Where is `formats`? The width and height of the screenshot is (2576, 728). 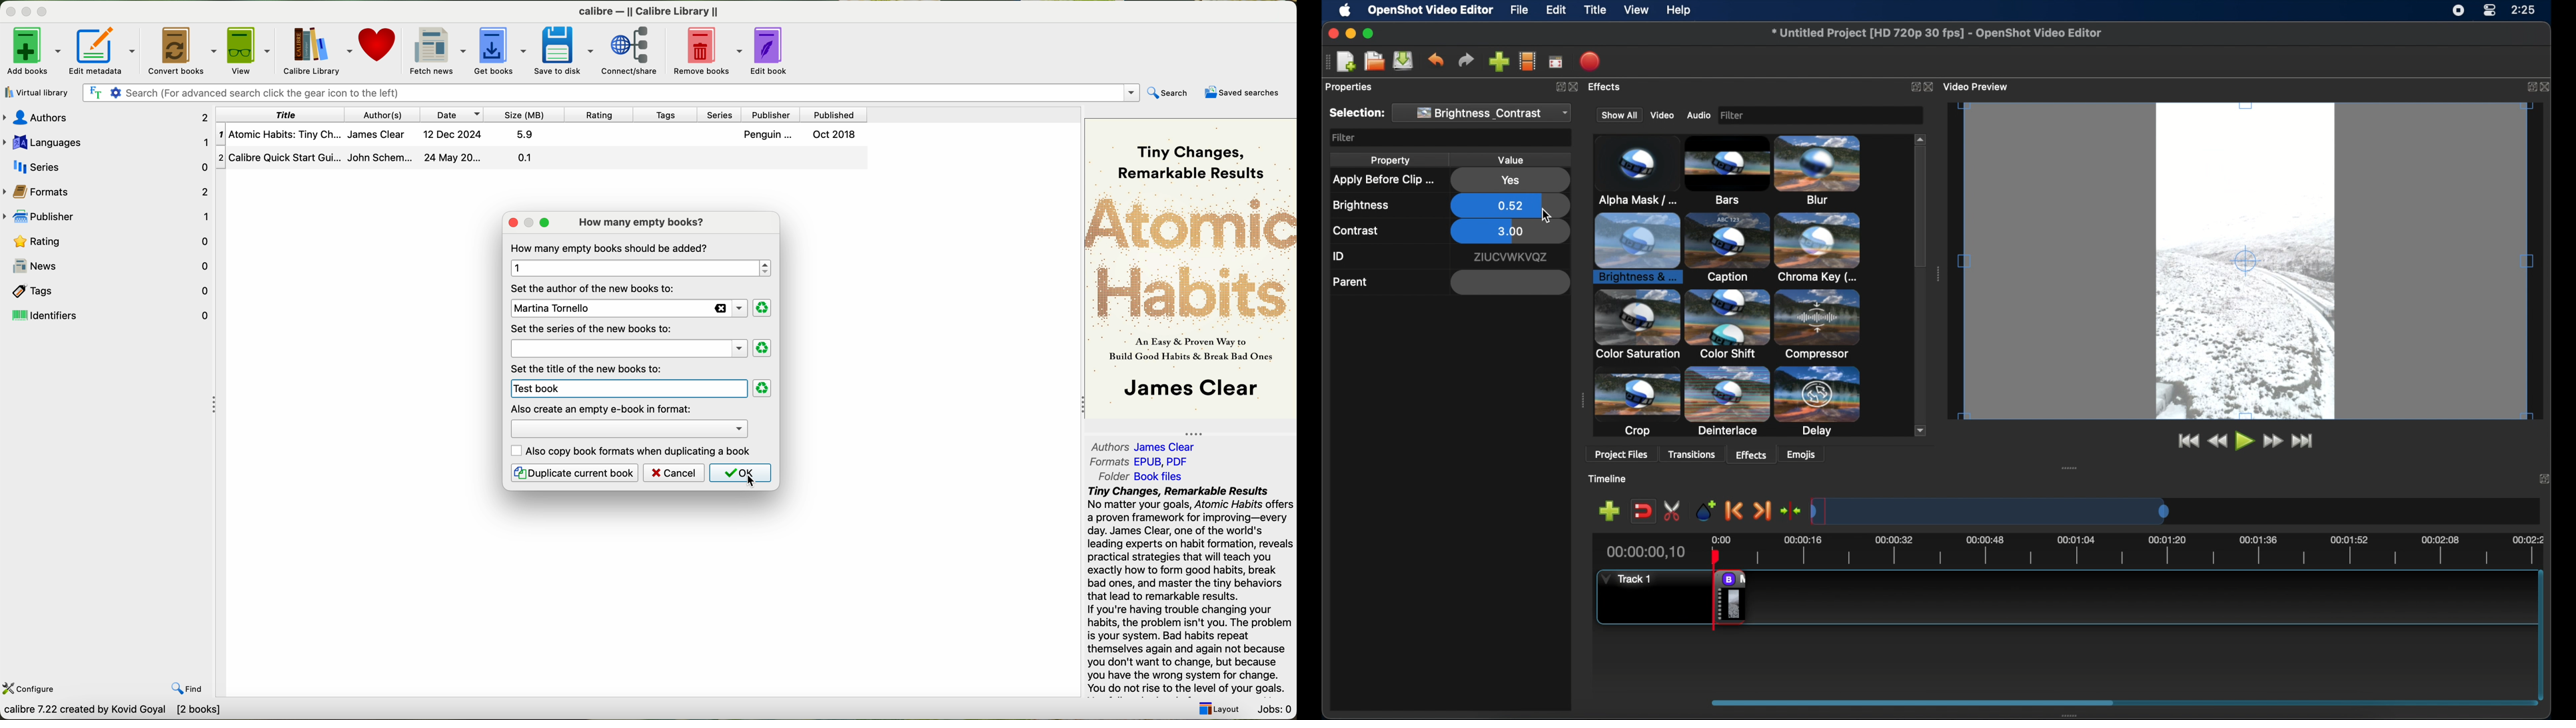 formats is located at coordinates (1140, 461).